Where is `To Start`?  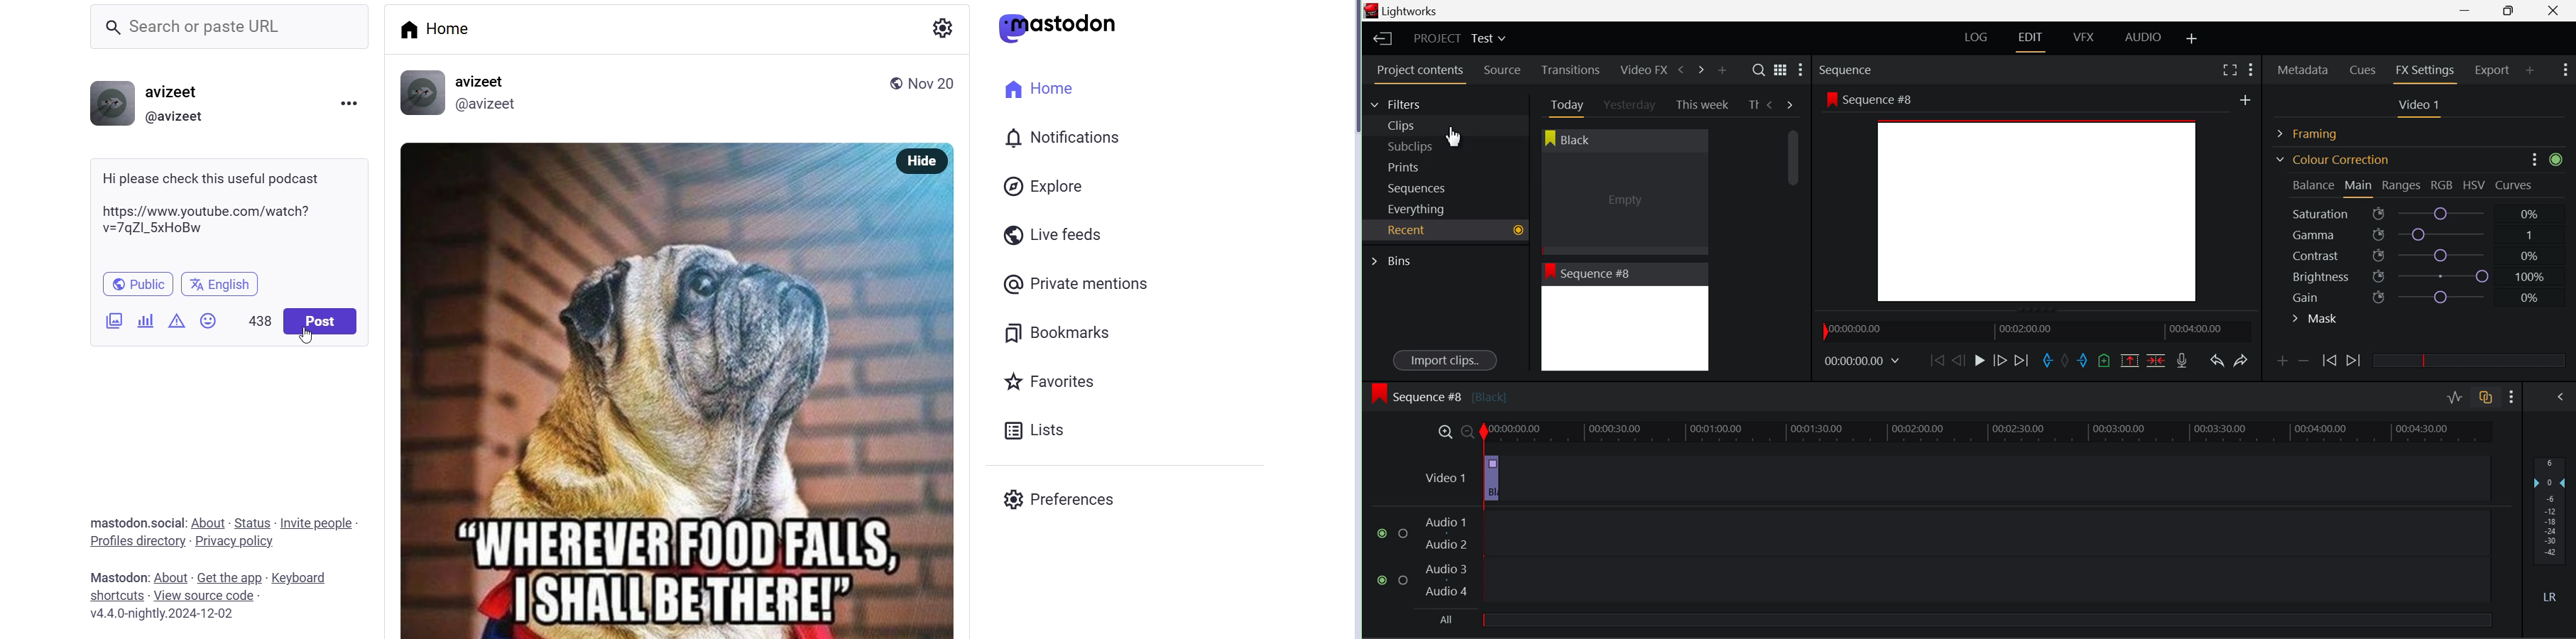 To Start is located at coordinates (1936, 360).